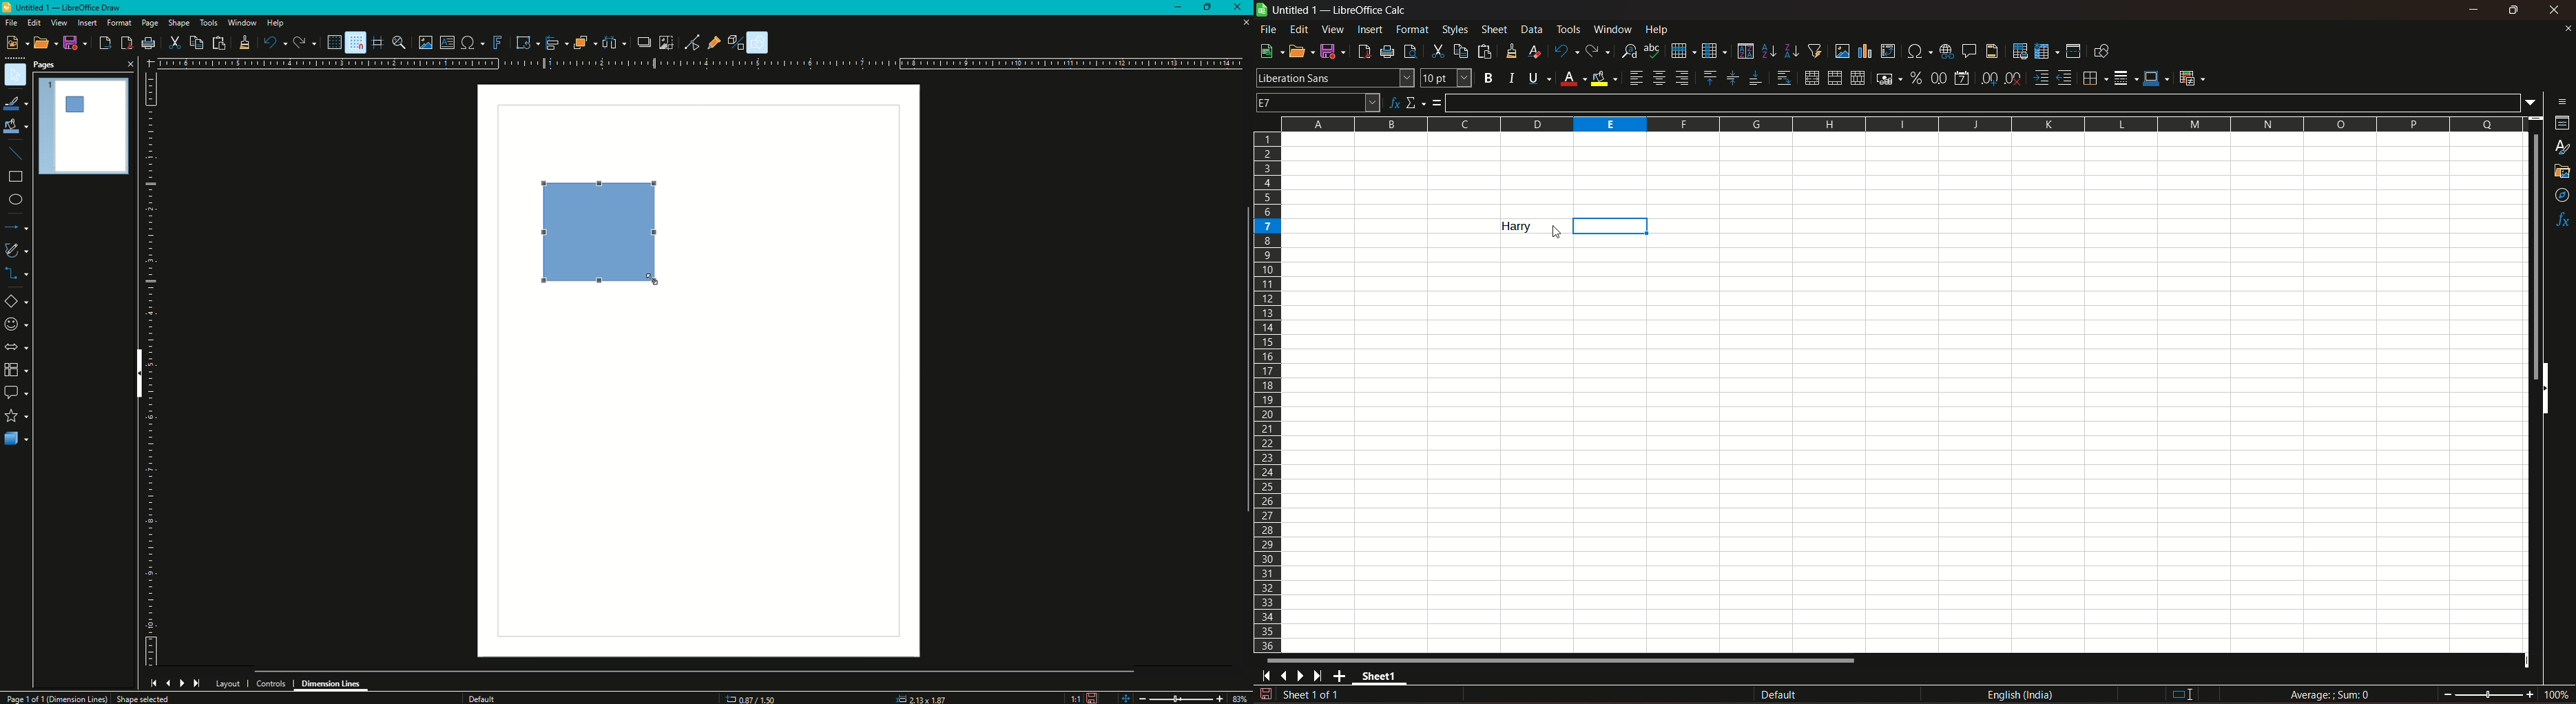 This screenshot has width=2576, height=728. I want to click on save, so click(1330, 50).